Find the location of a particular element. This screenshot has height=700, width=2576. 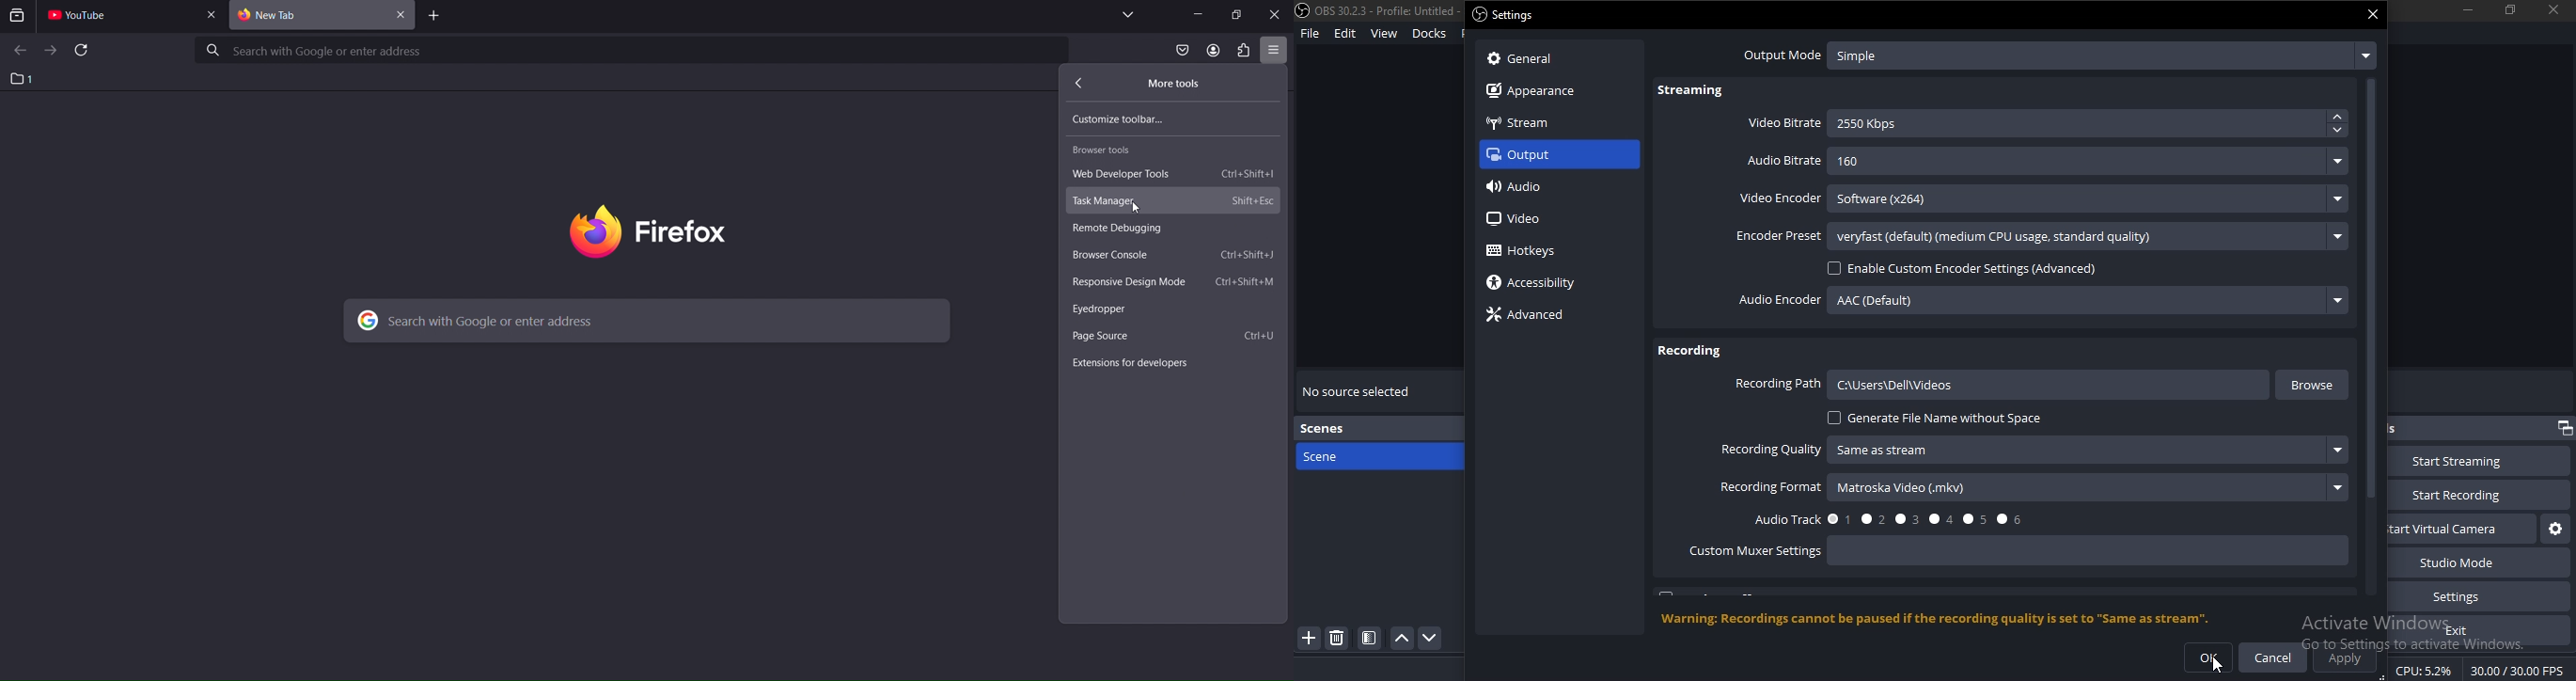

remote debugging is located at coordinates (1129, 229).